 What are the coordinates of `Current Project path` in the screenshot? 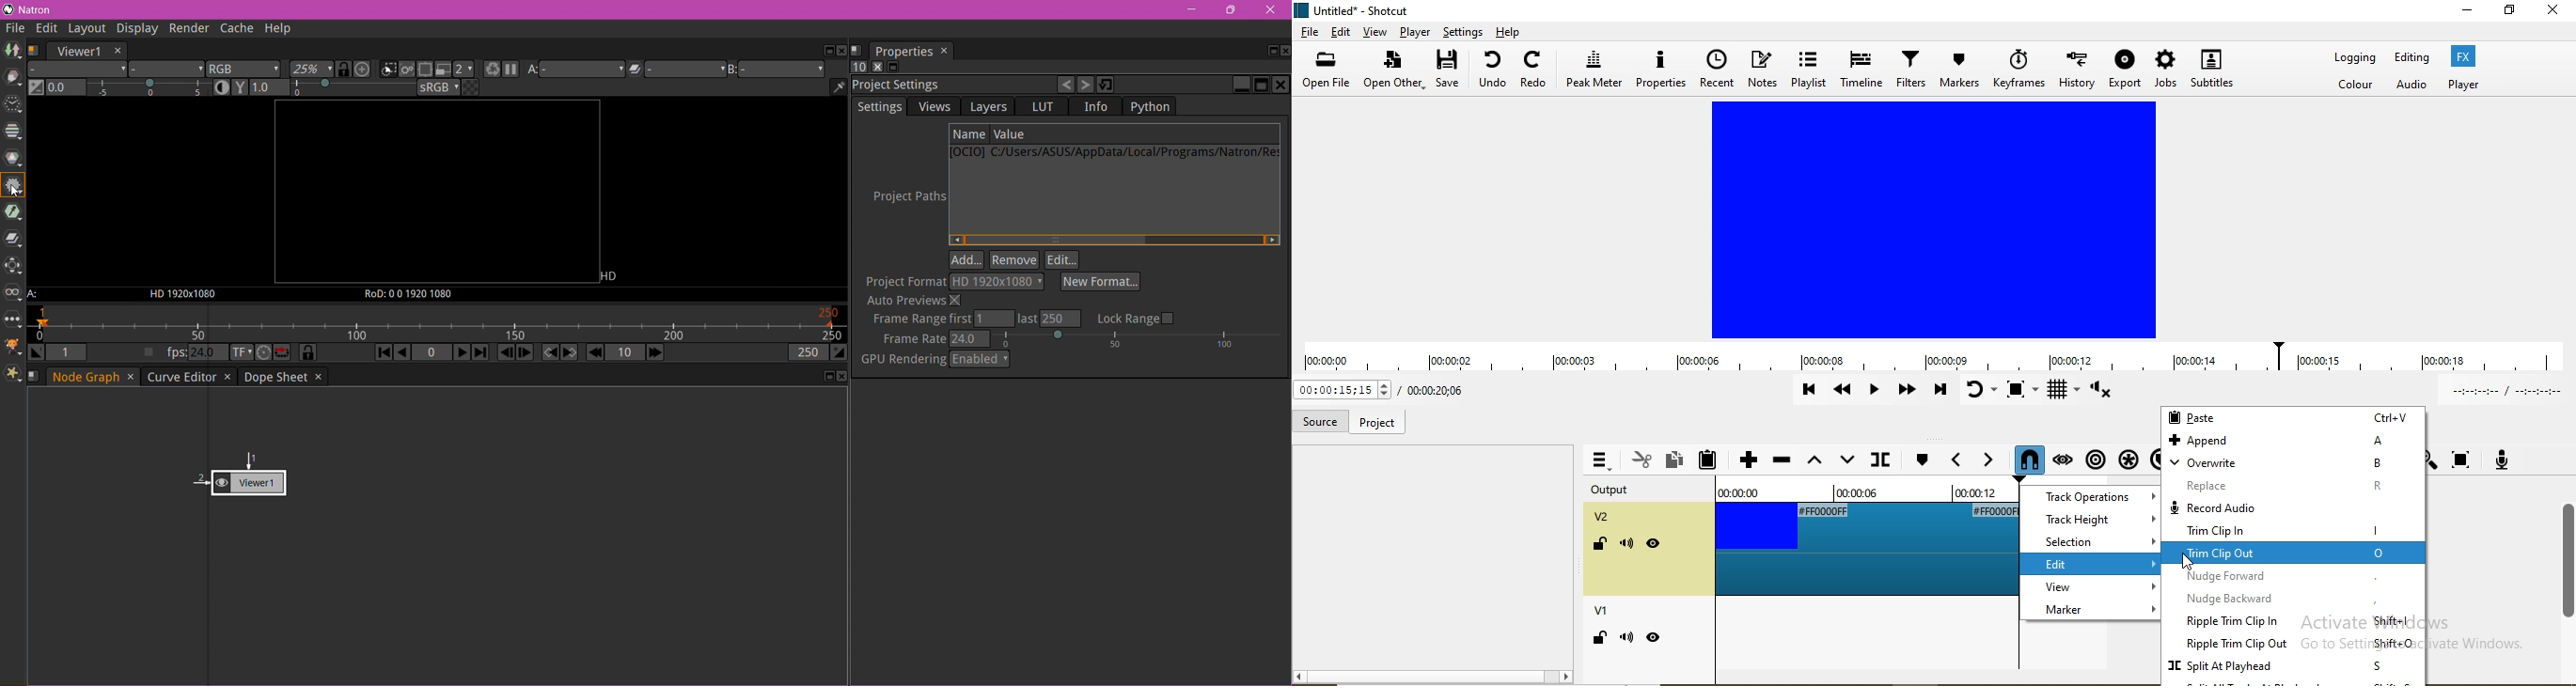 It's located at (1114, 154).